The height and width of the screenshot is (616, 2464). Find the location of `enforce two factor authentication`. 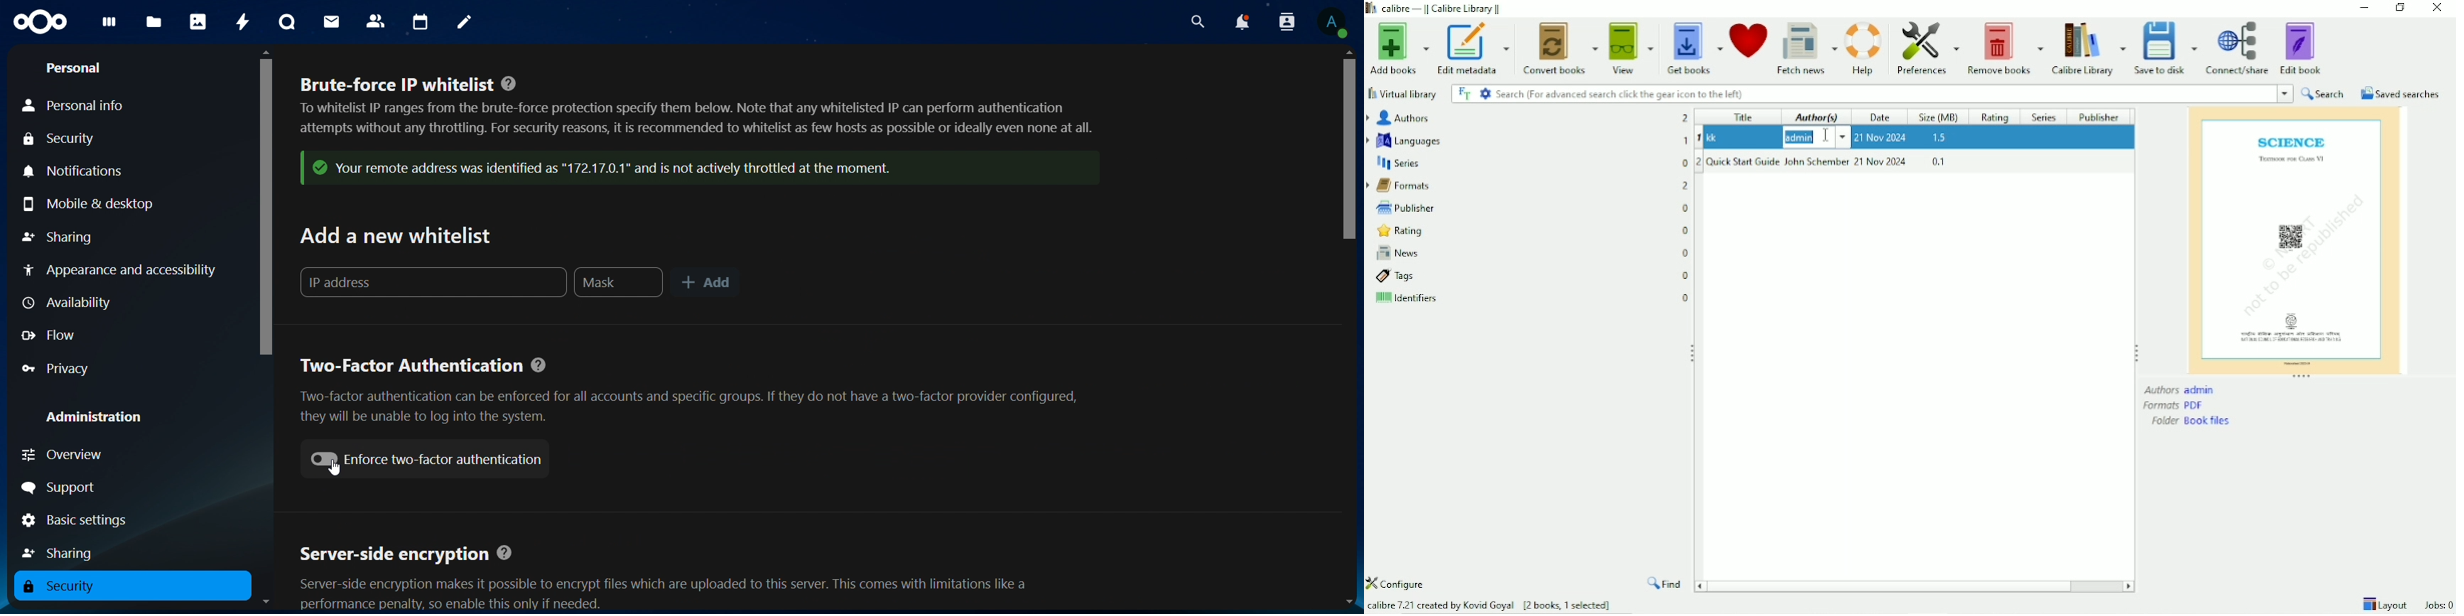

enforce two factor authentication is located at coordinates (424, 457).